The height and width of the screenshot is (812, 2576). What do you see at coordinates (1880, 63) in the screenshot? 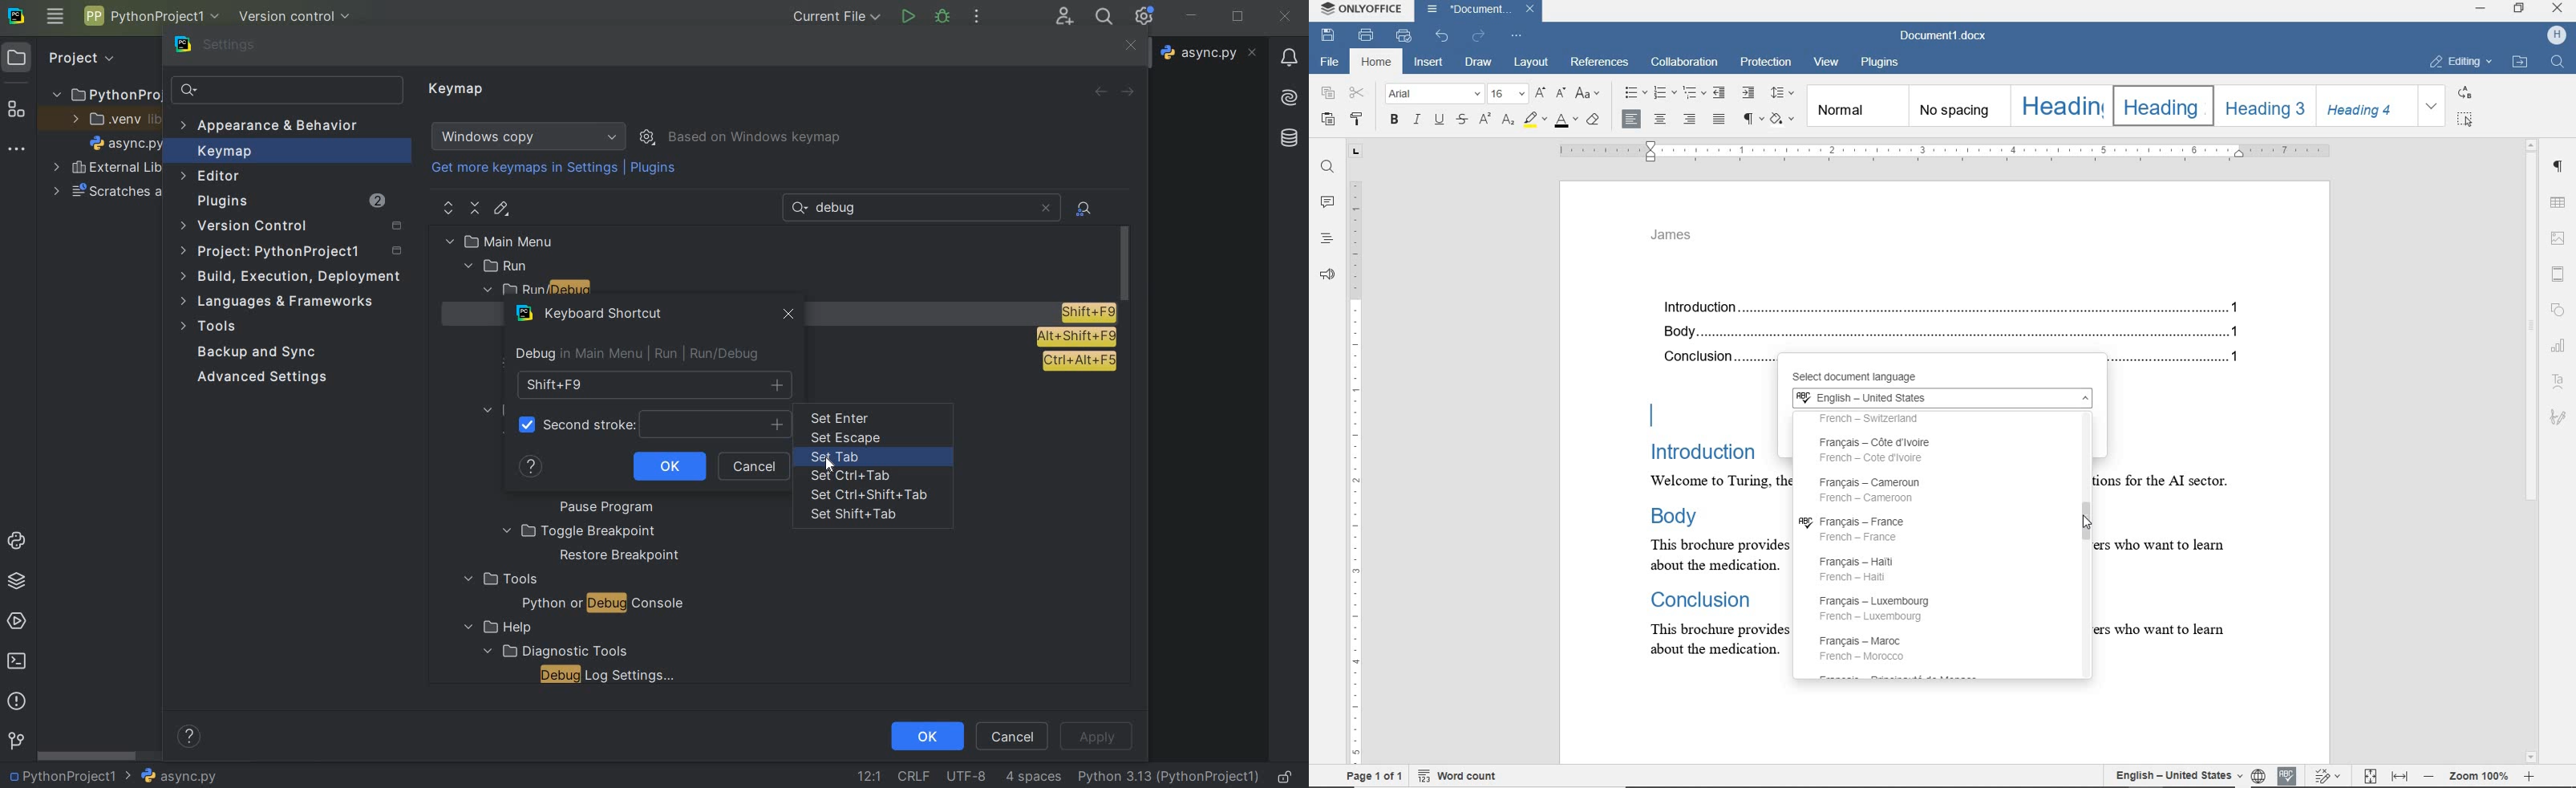
I see `plugins` at bounding box center [1880, 63].